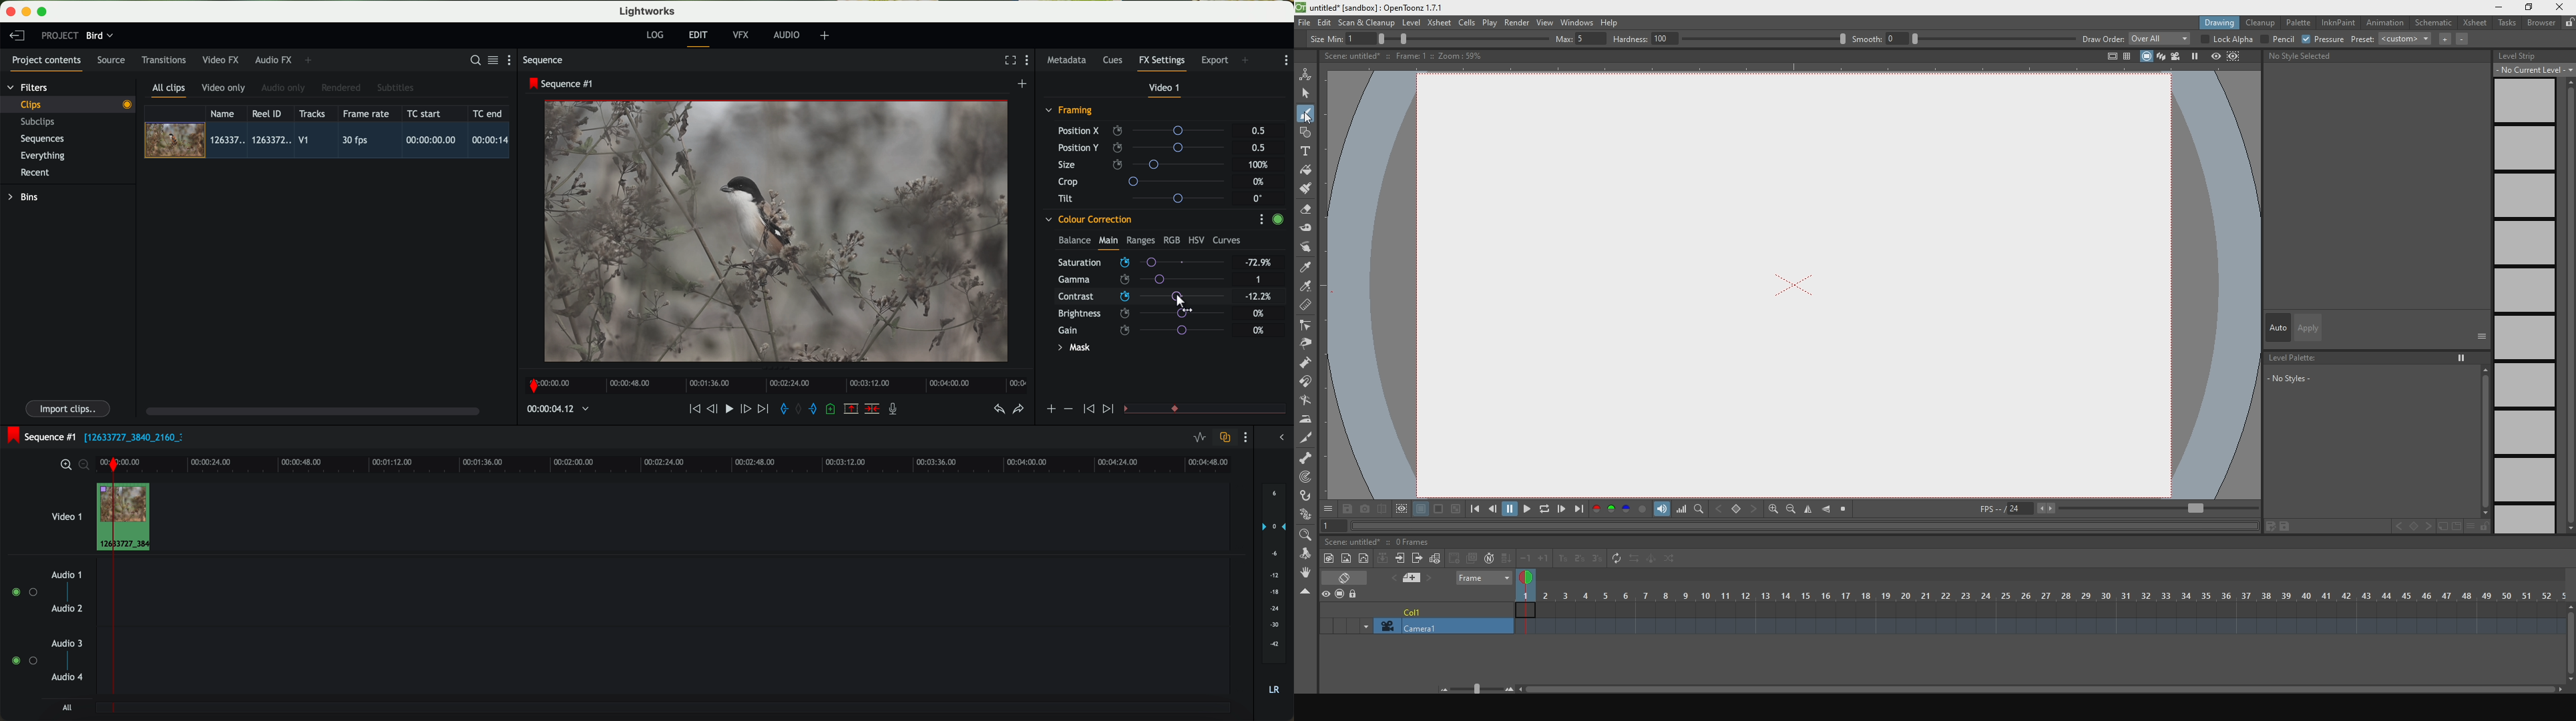 This screenshot has width=2576, height=728. Describe the element at coordinates (2376, 451) in the screenshot. I see `no styles` at that location.